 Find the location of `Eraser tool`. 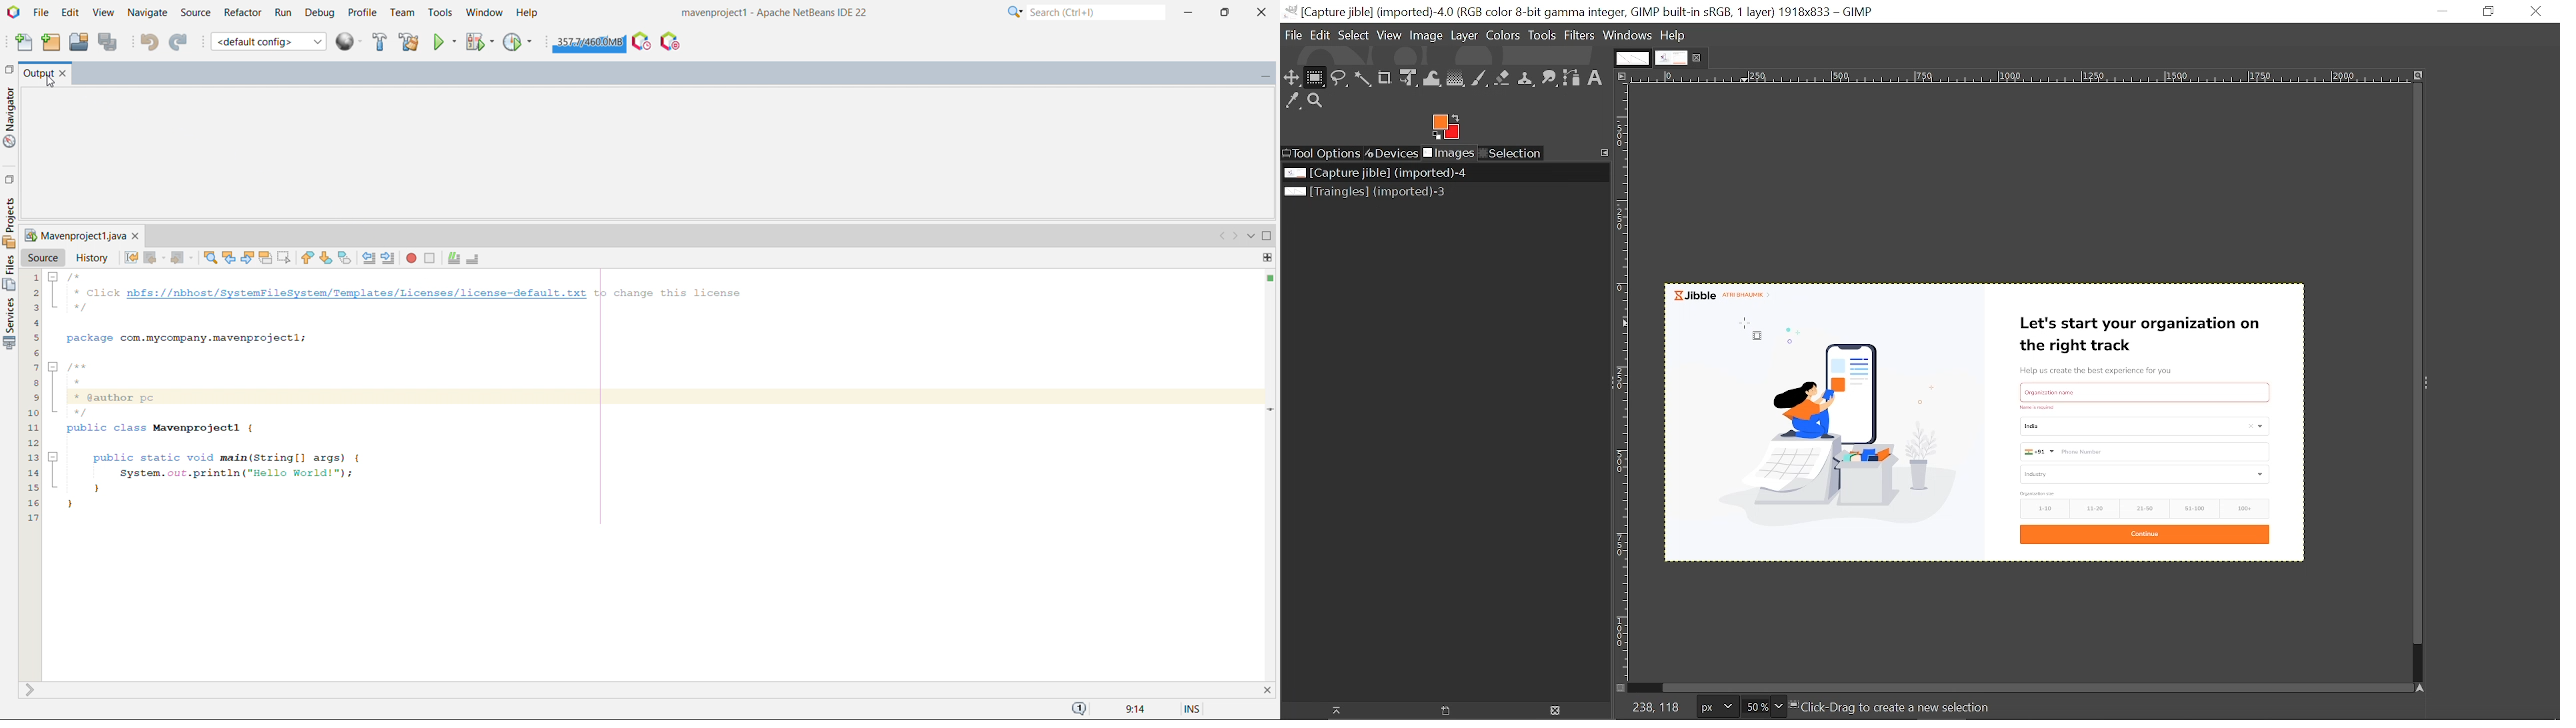

Eraser tool is located at coordinates (1503, 77).